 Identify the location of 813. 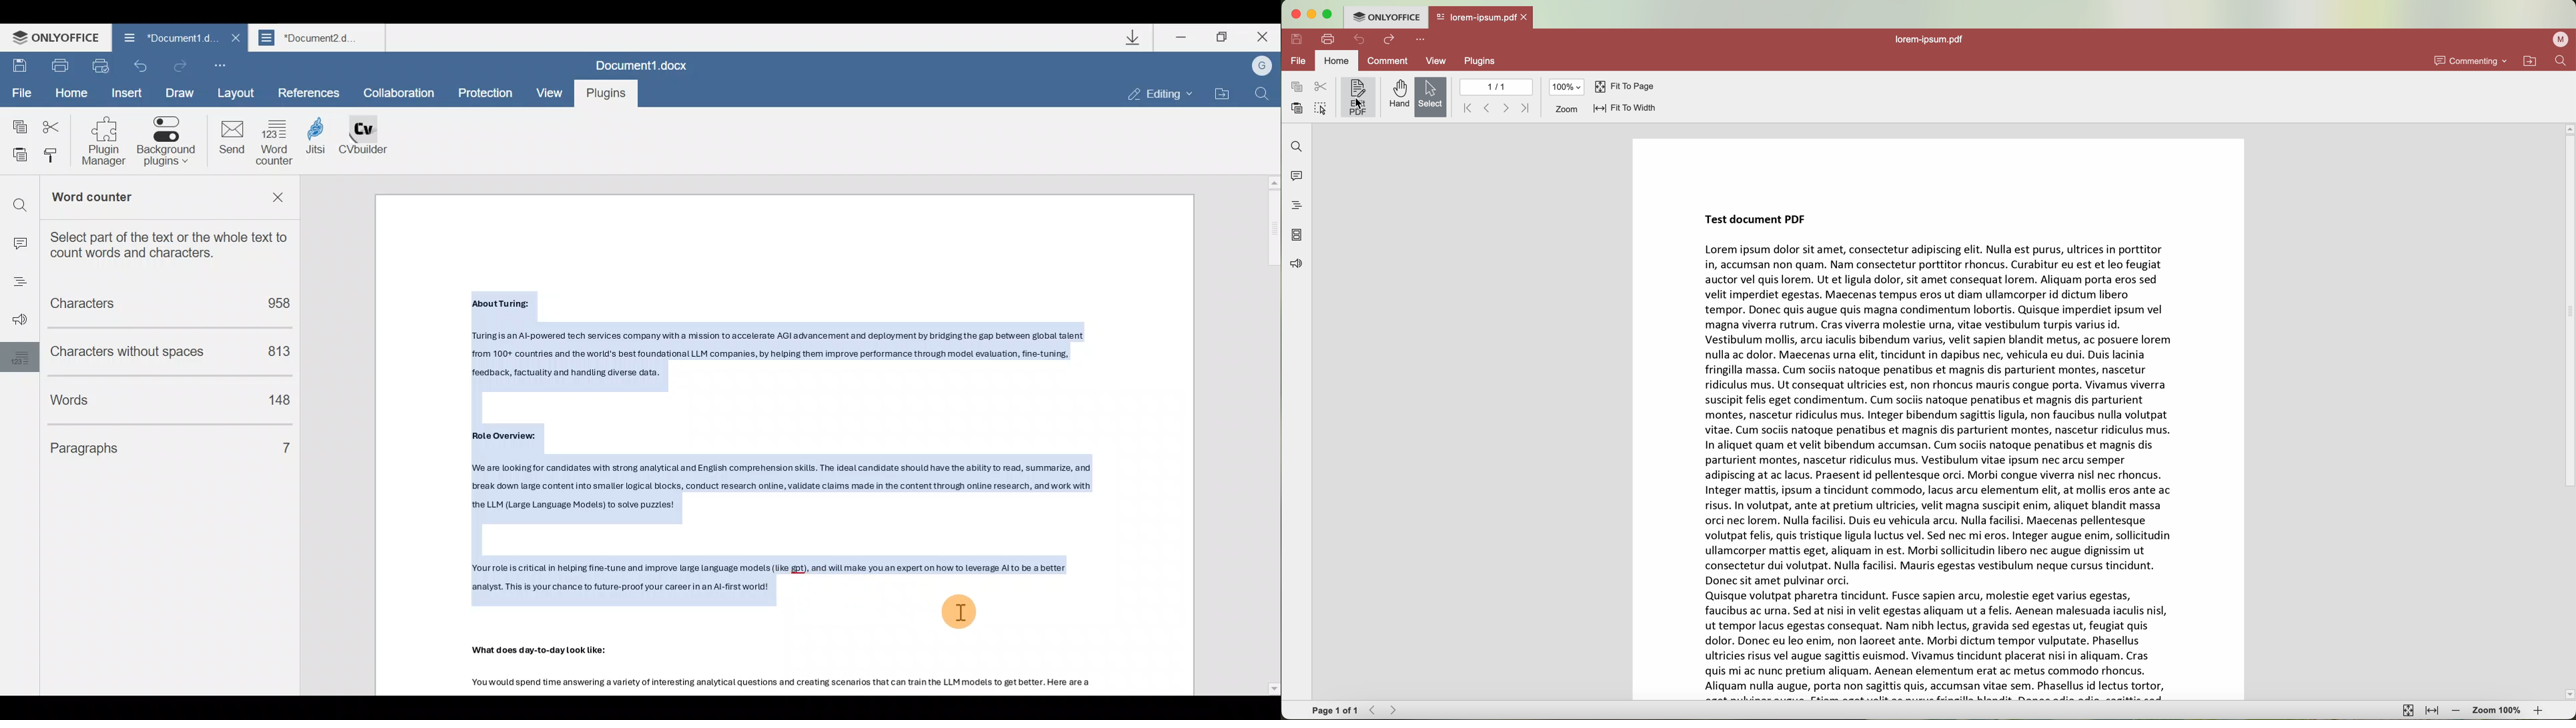
(279, 353).